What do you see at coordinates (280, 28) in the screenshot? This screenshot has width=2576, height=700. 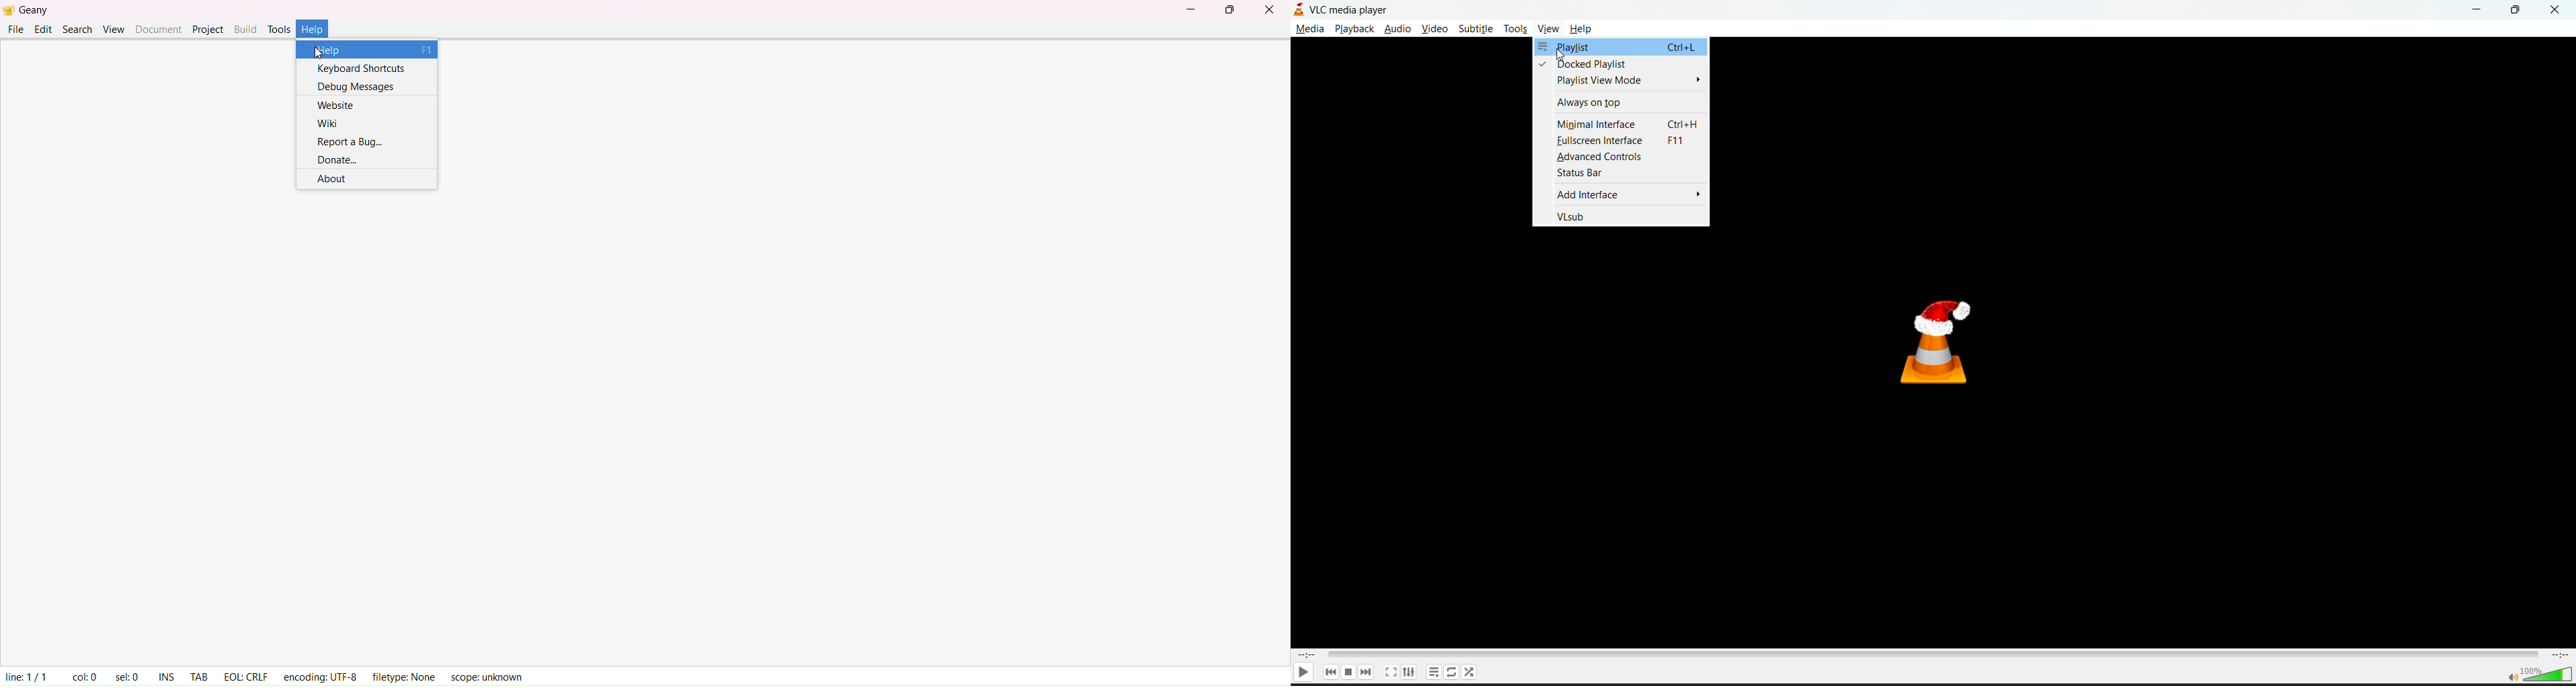 I see `tool` at bounding box center [280, 28].